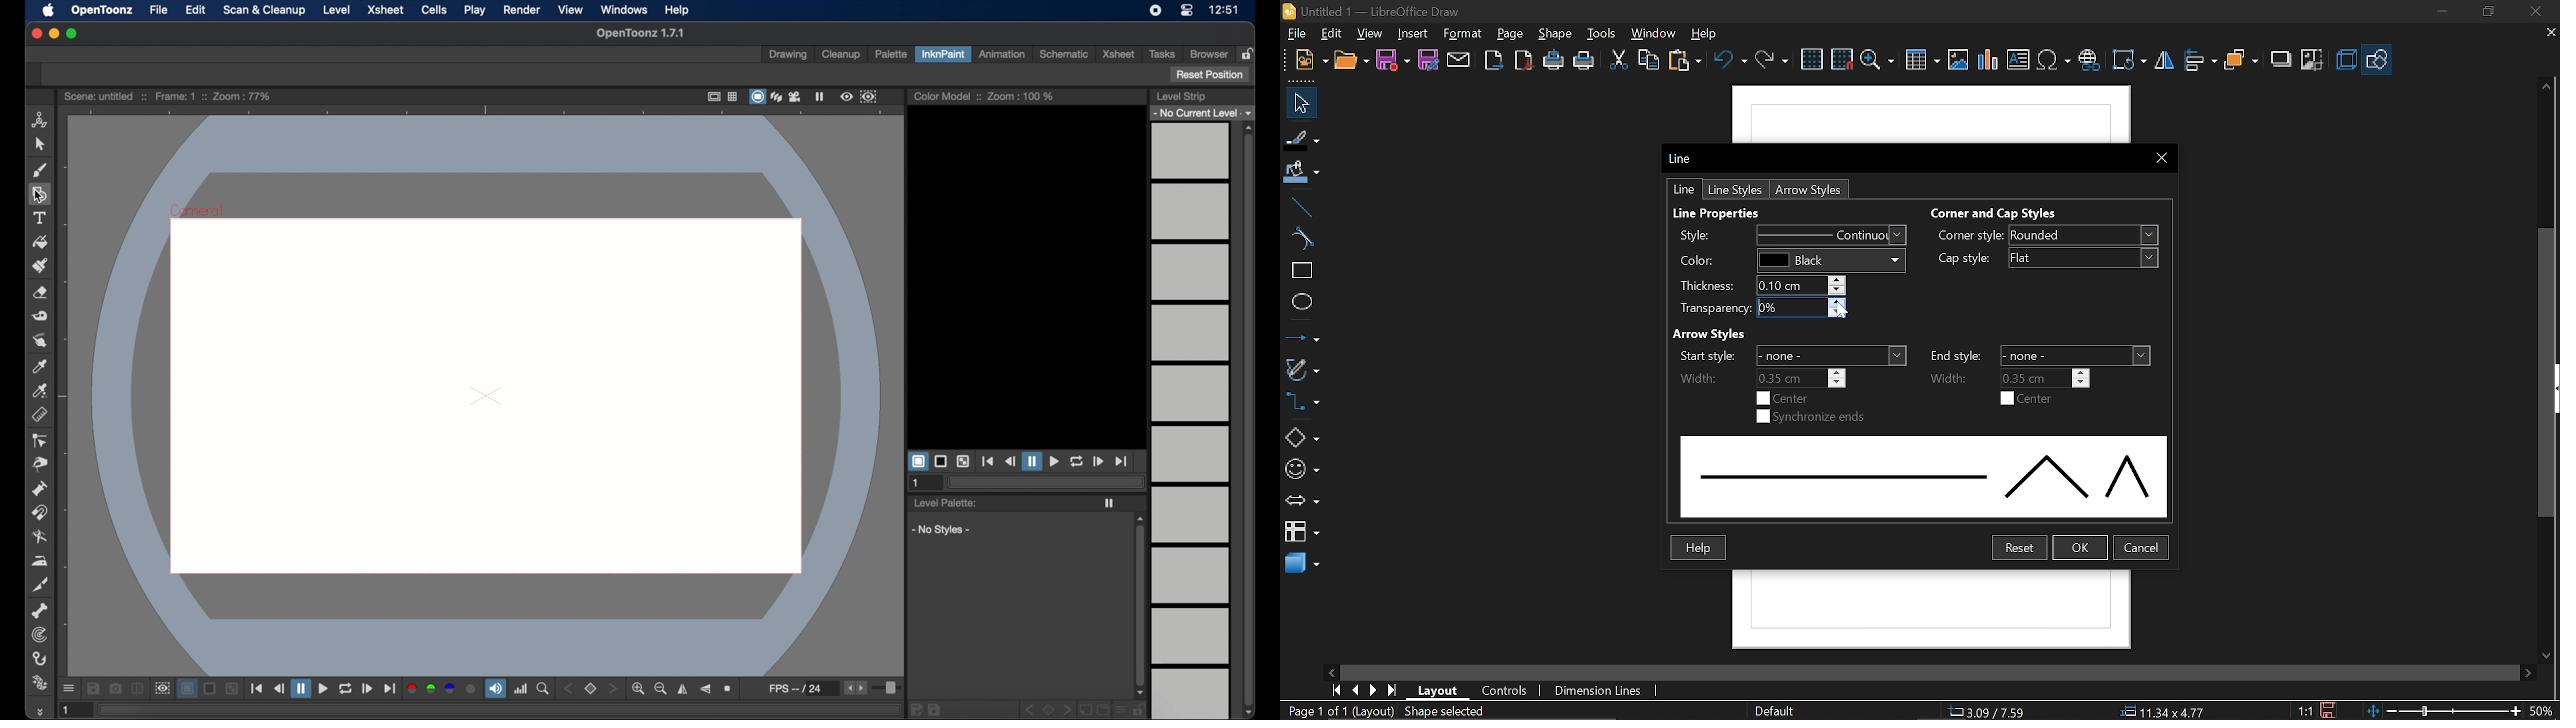 Image resolution: width=2576 pixels, height=728 pixels. What do you see at coordinates (41, 391) in the screenshot?
I see `picker tool` at bounding box center [41, 391].